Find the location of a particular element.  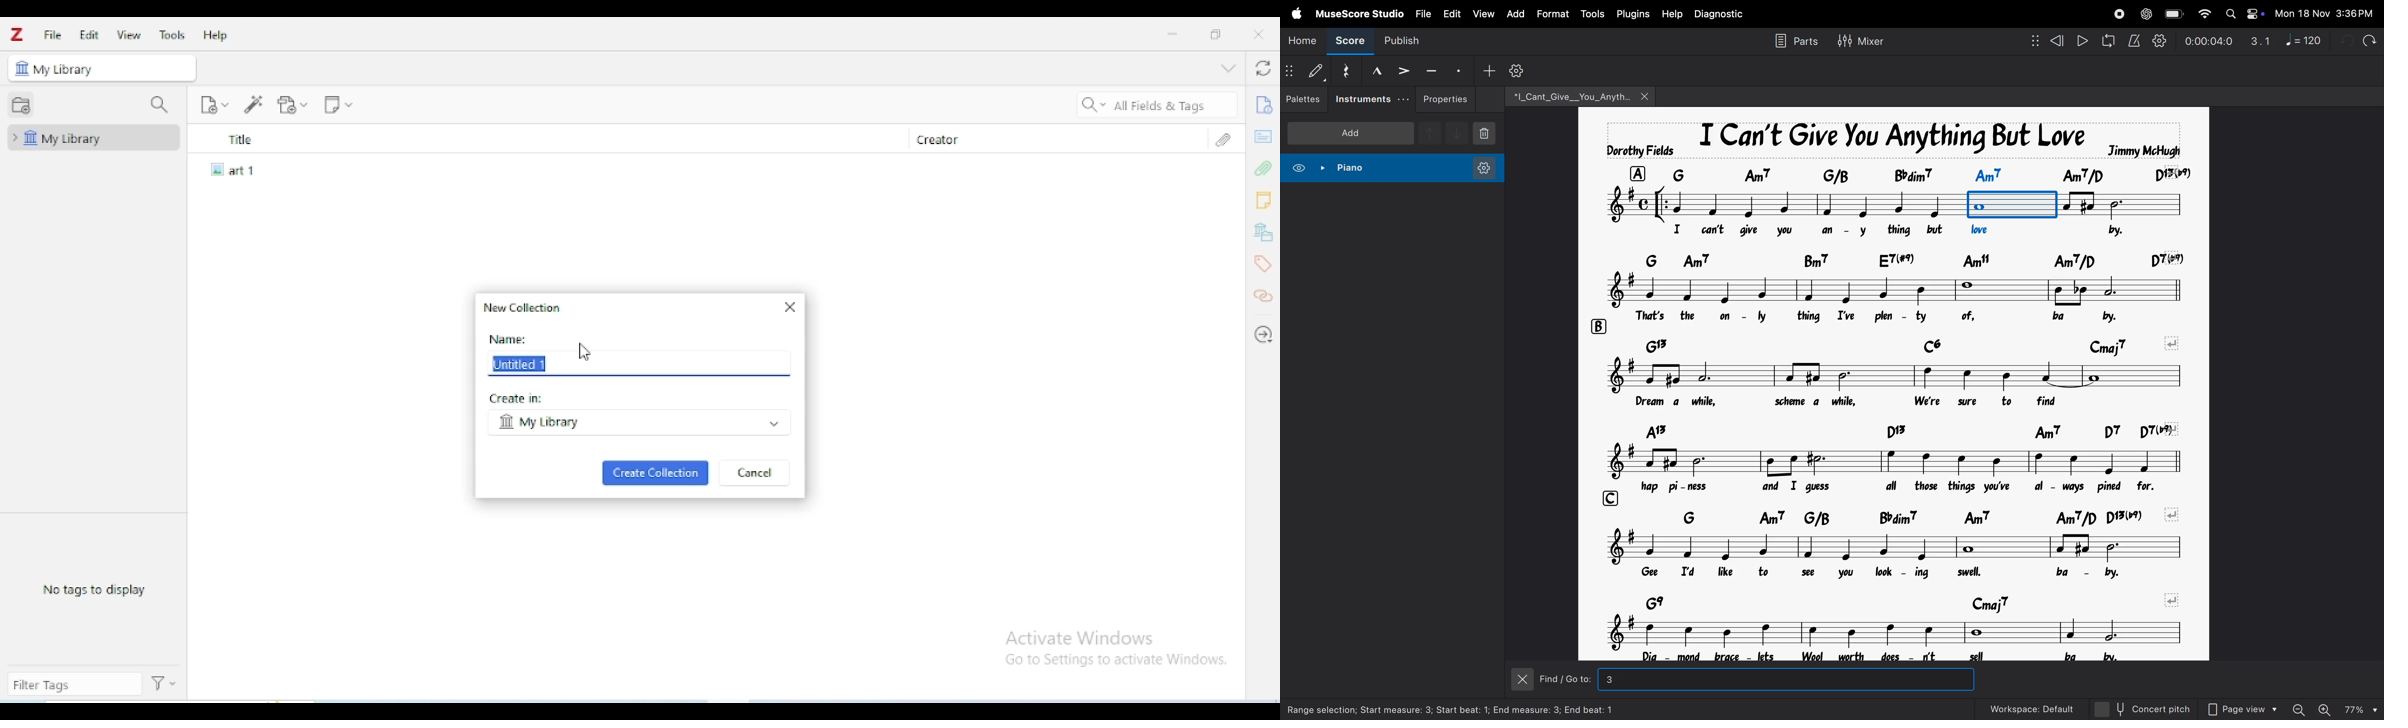

add item(s) by identifier is located at coordinates (254, 104).